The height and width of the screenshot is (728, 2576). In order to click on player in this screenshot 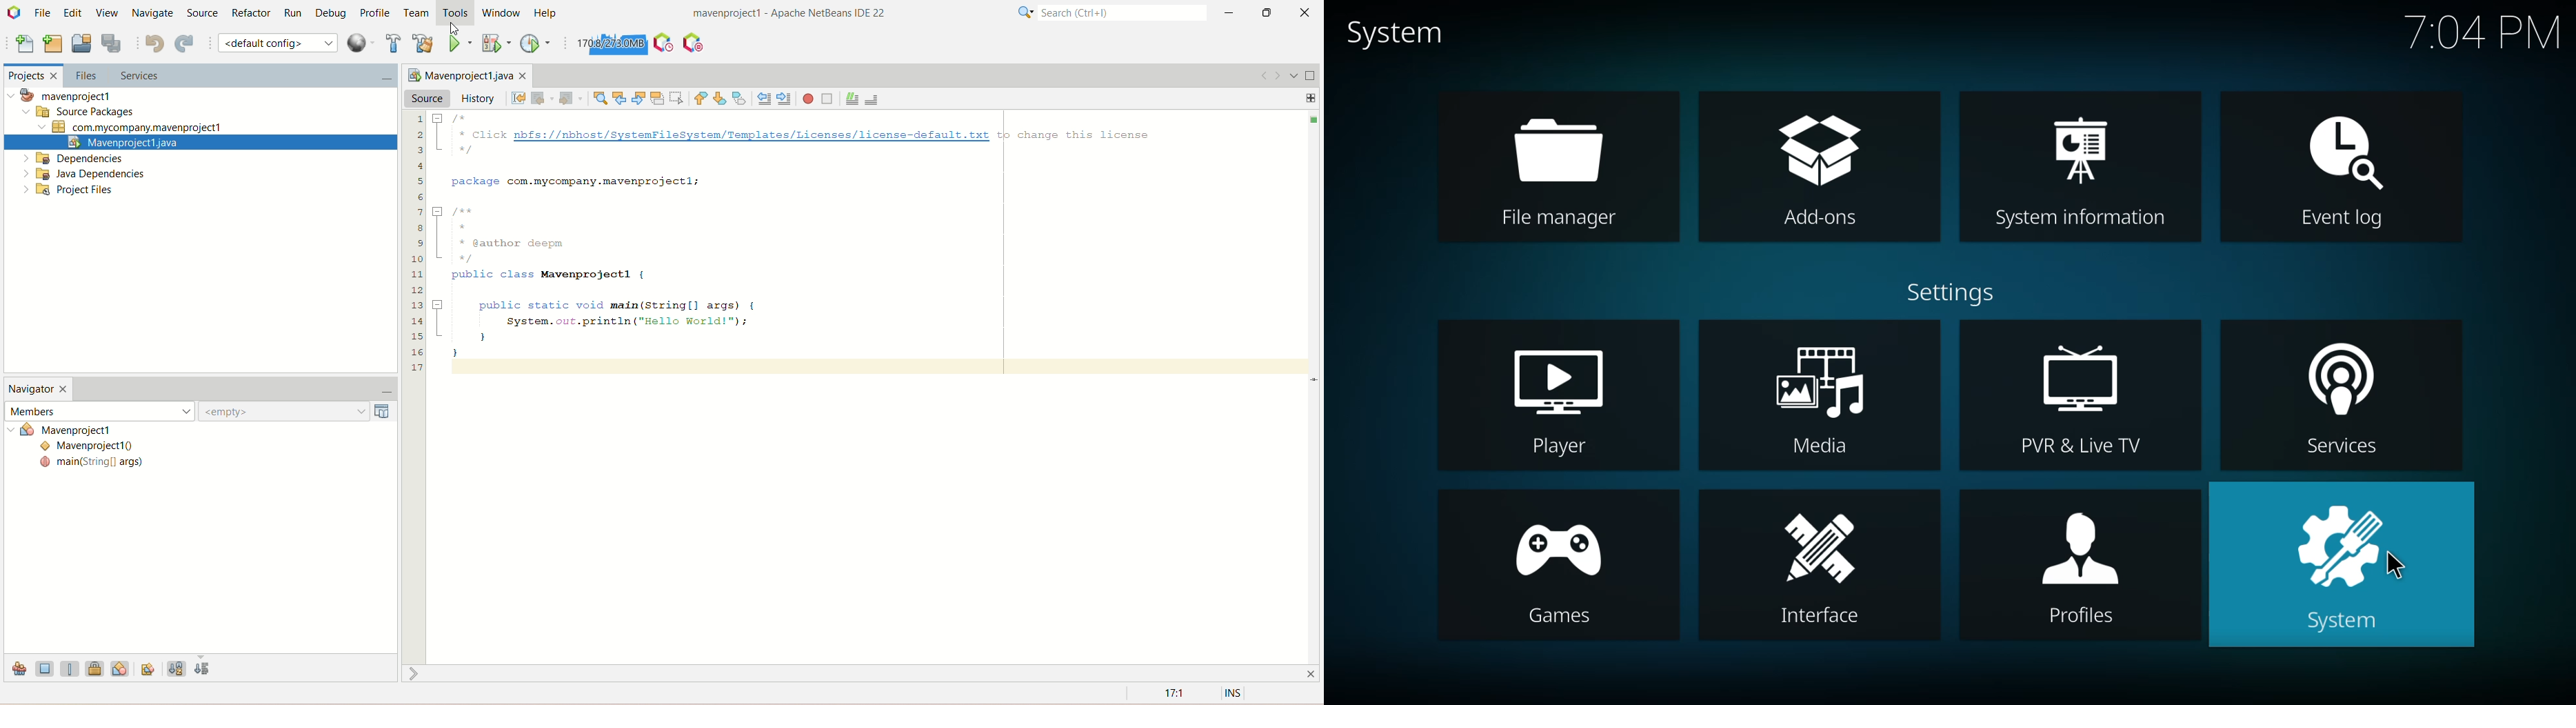, I will do `click(1559, 397)`.